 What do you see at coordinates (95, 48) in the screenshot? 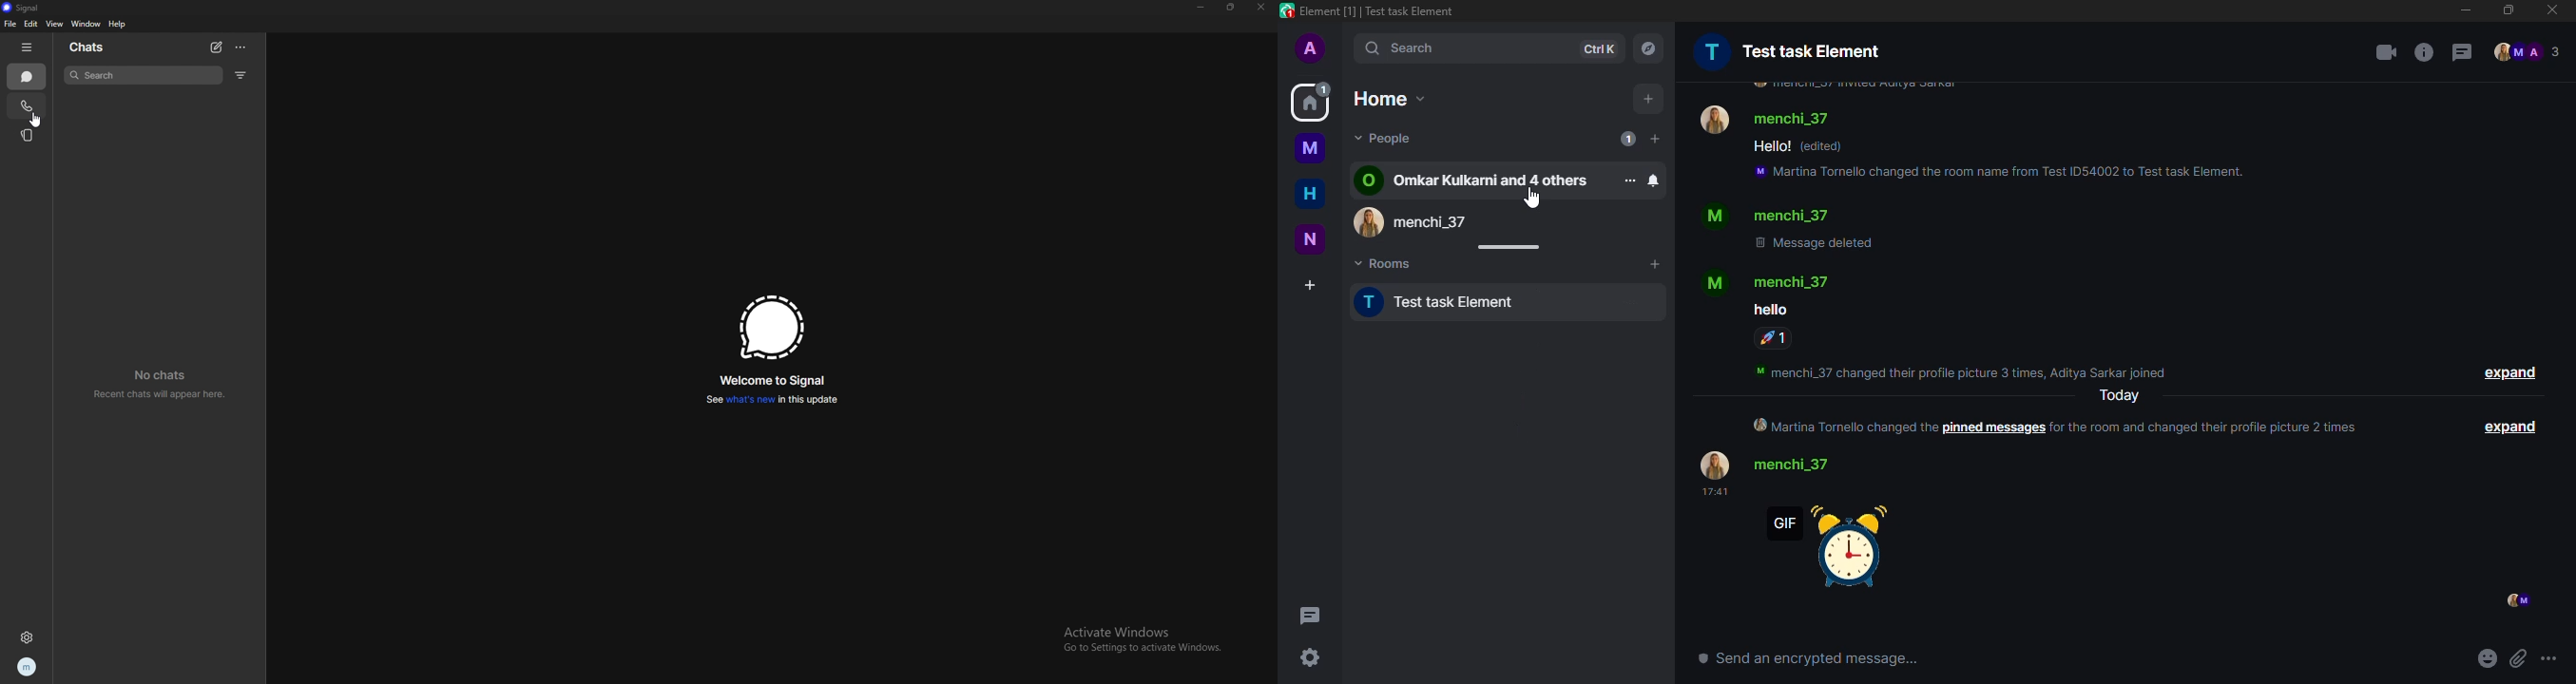
I see `chats` at bounding box center [95, 48].